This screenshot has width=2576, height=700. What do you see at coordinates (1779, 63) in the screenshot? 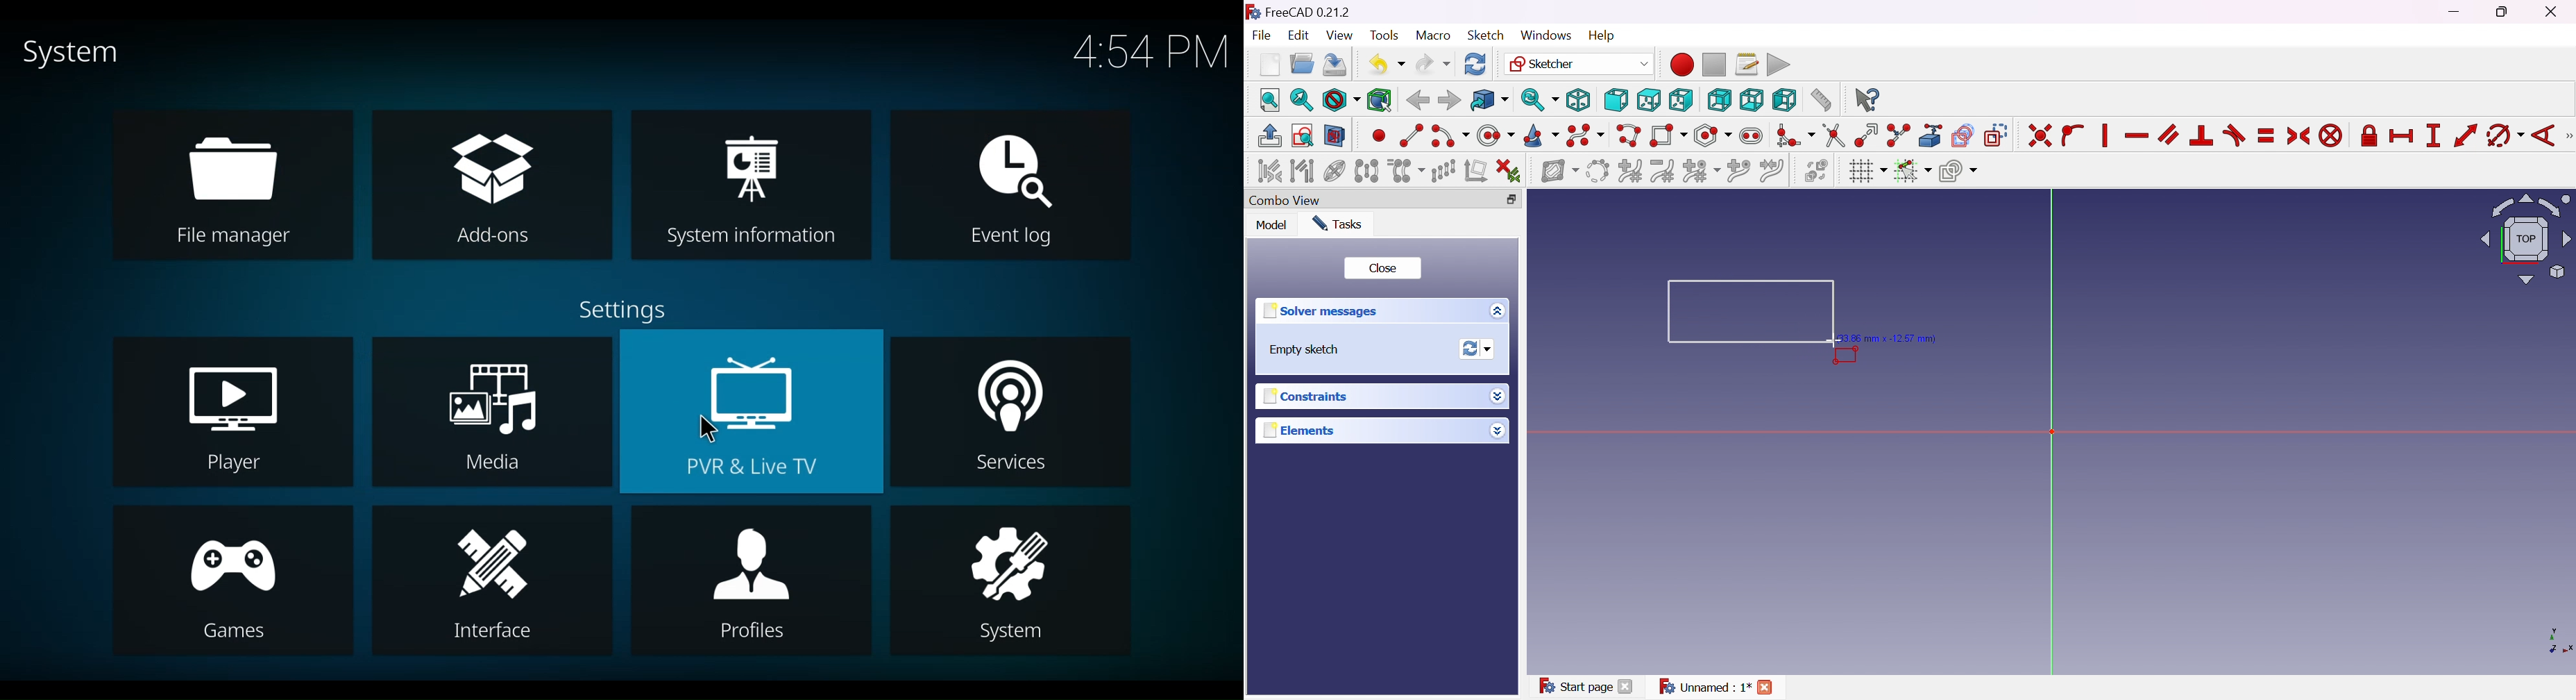
I see `Execute macro` at bounding box center [1779, 63].